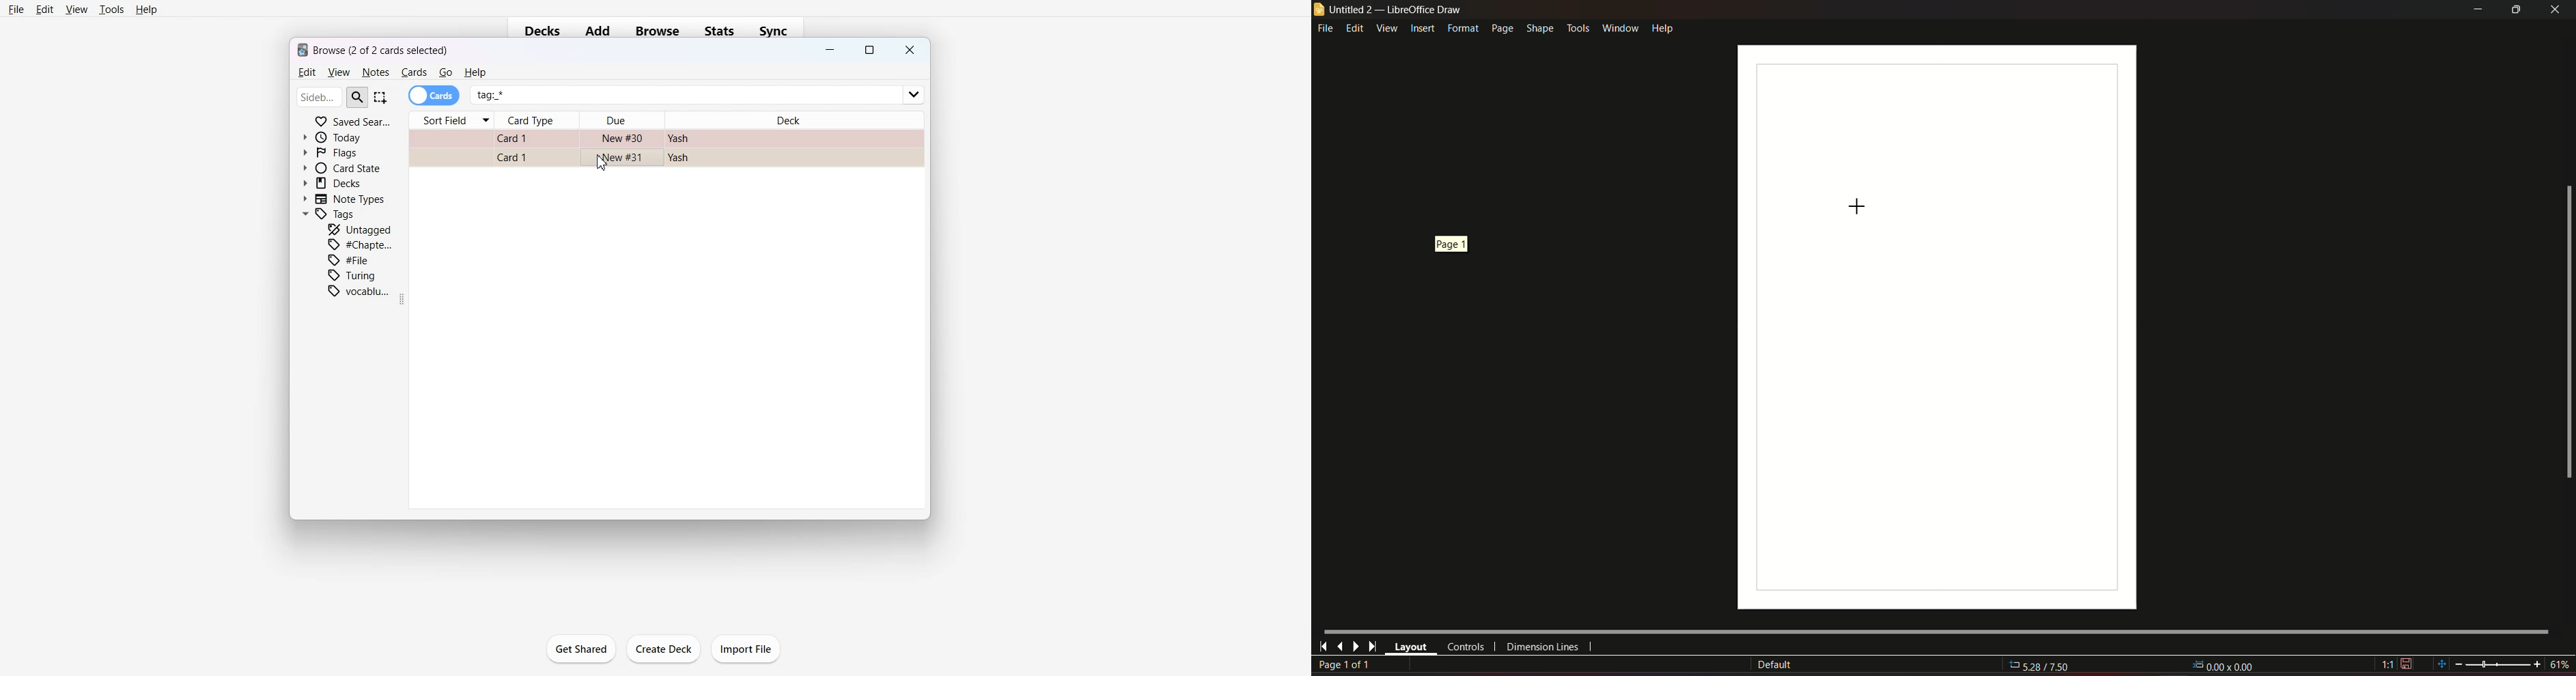  I want to click on Card File, so click(665, 147).